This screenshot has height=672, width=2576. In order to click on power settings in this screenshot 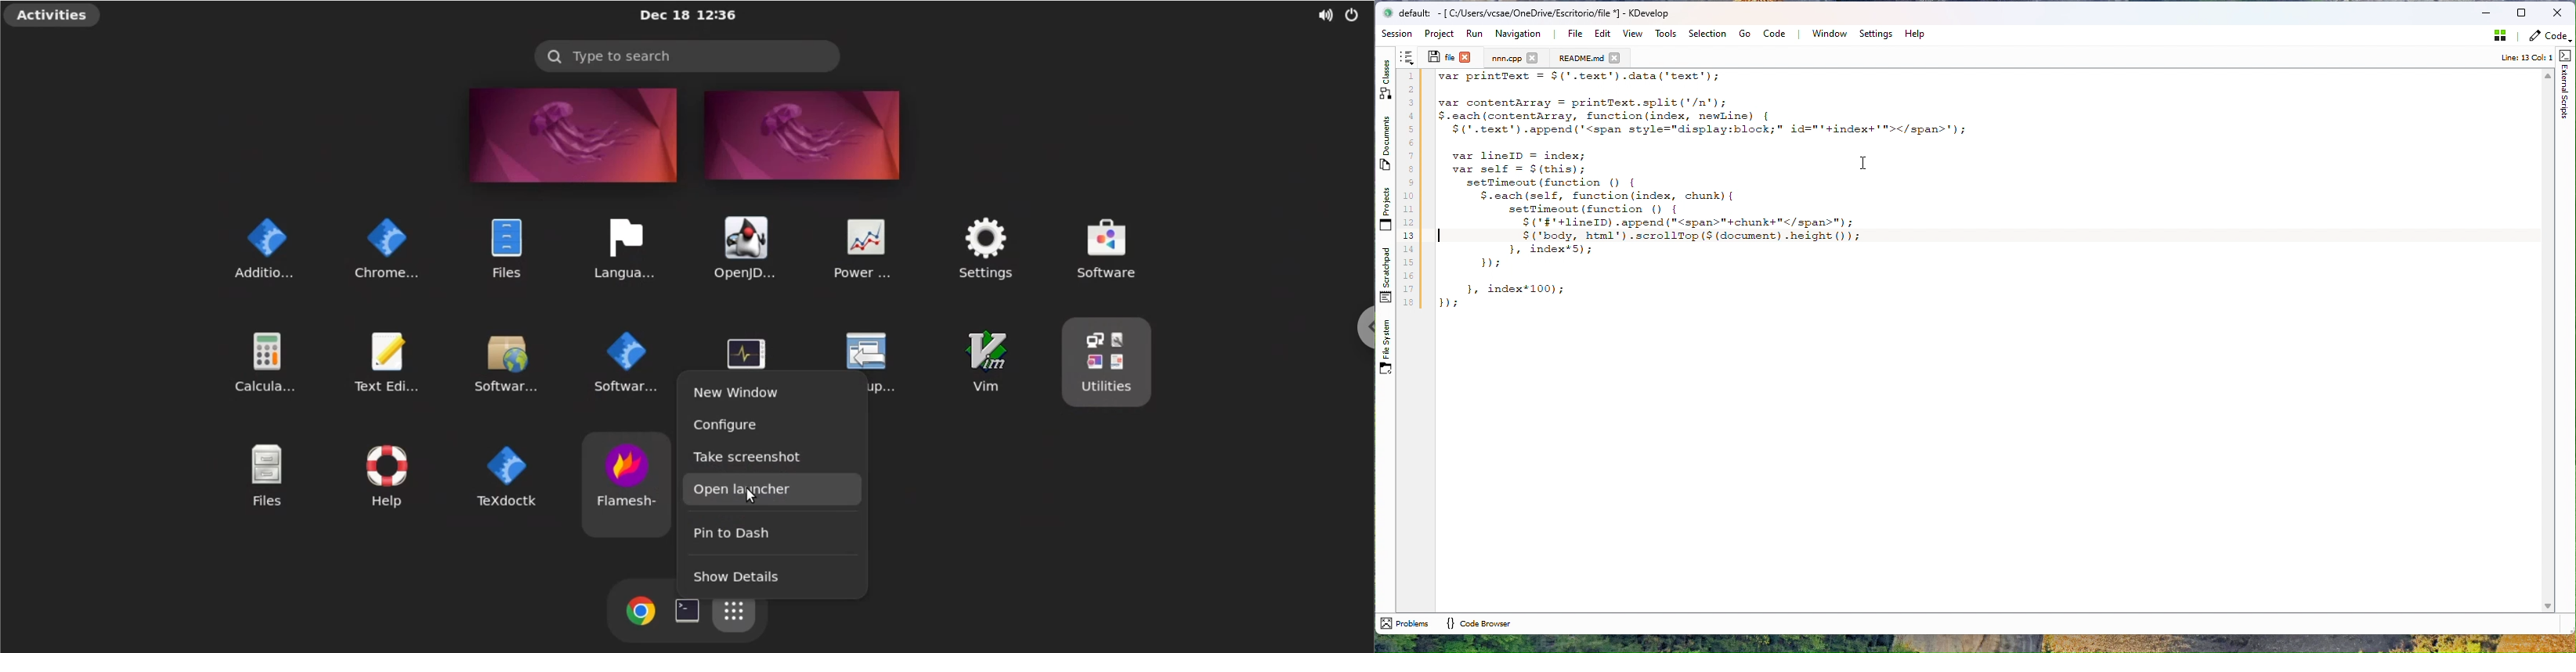, I will do `click(862, 246)`.